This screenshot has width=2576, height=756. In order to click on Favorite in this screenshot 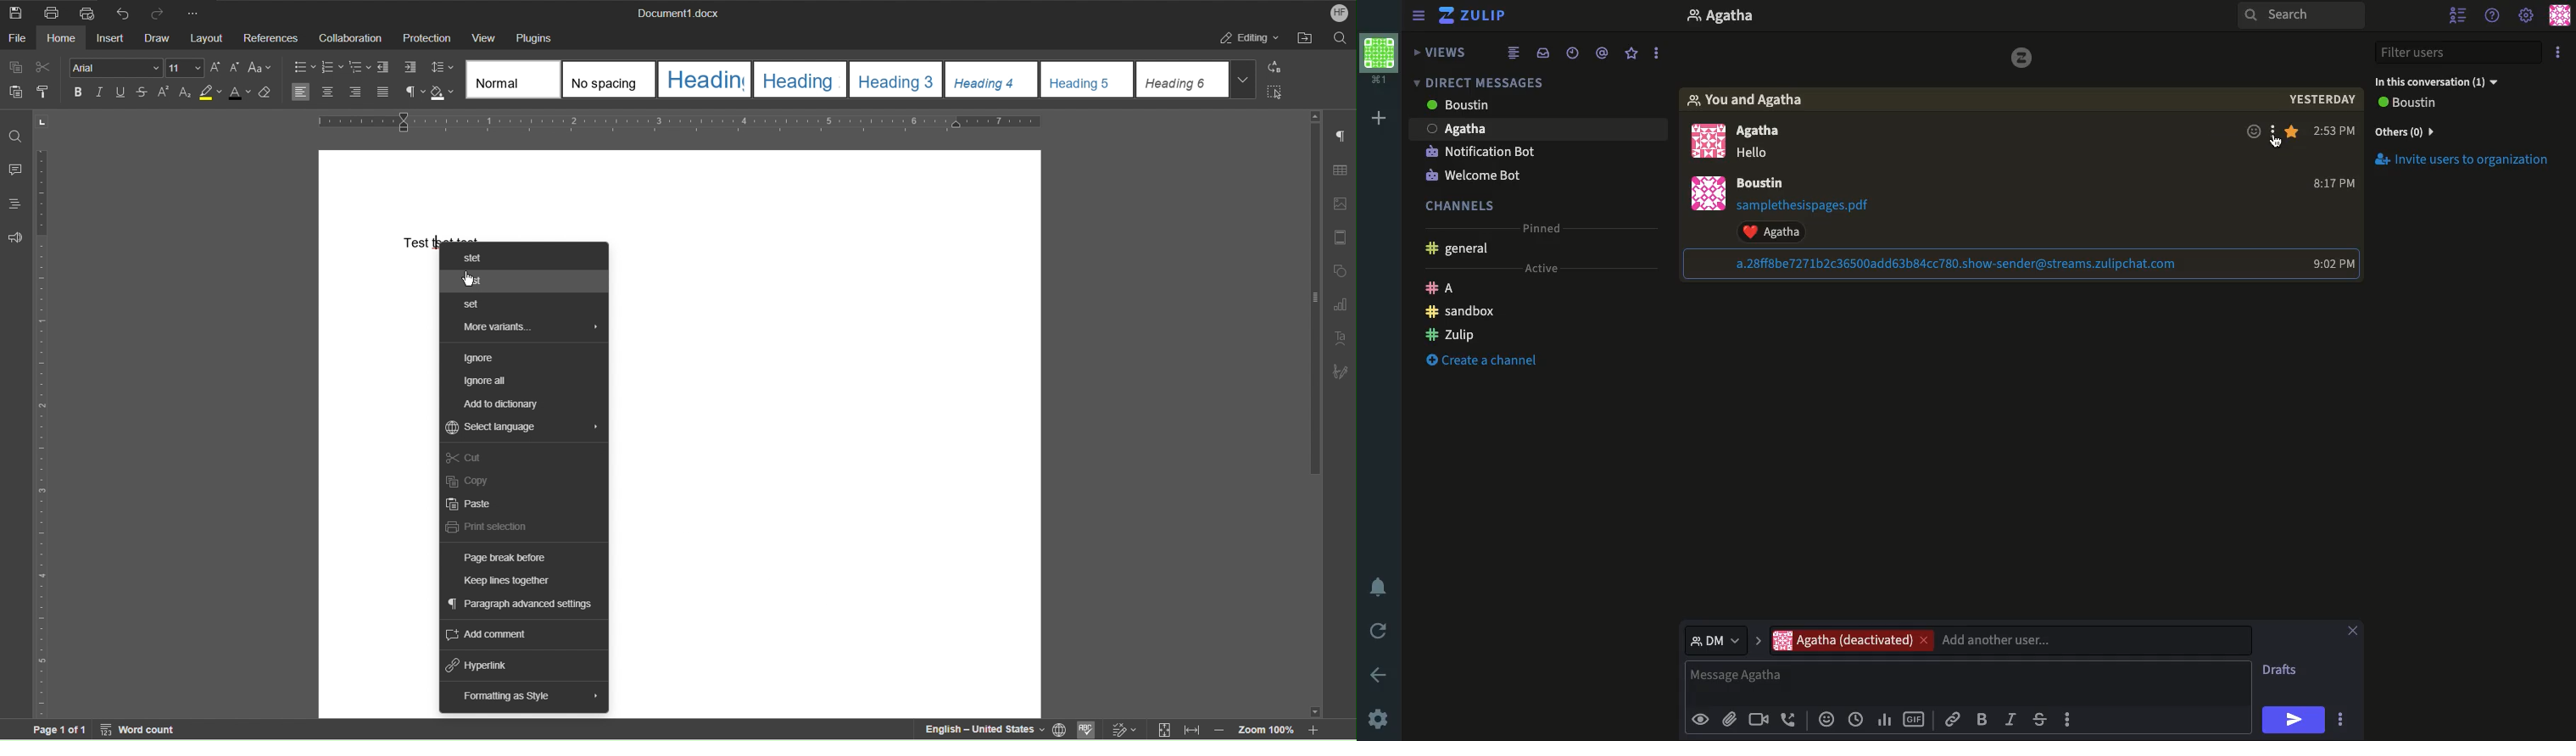, I will do `click(1632, 54)`.